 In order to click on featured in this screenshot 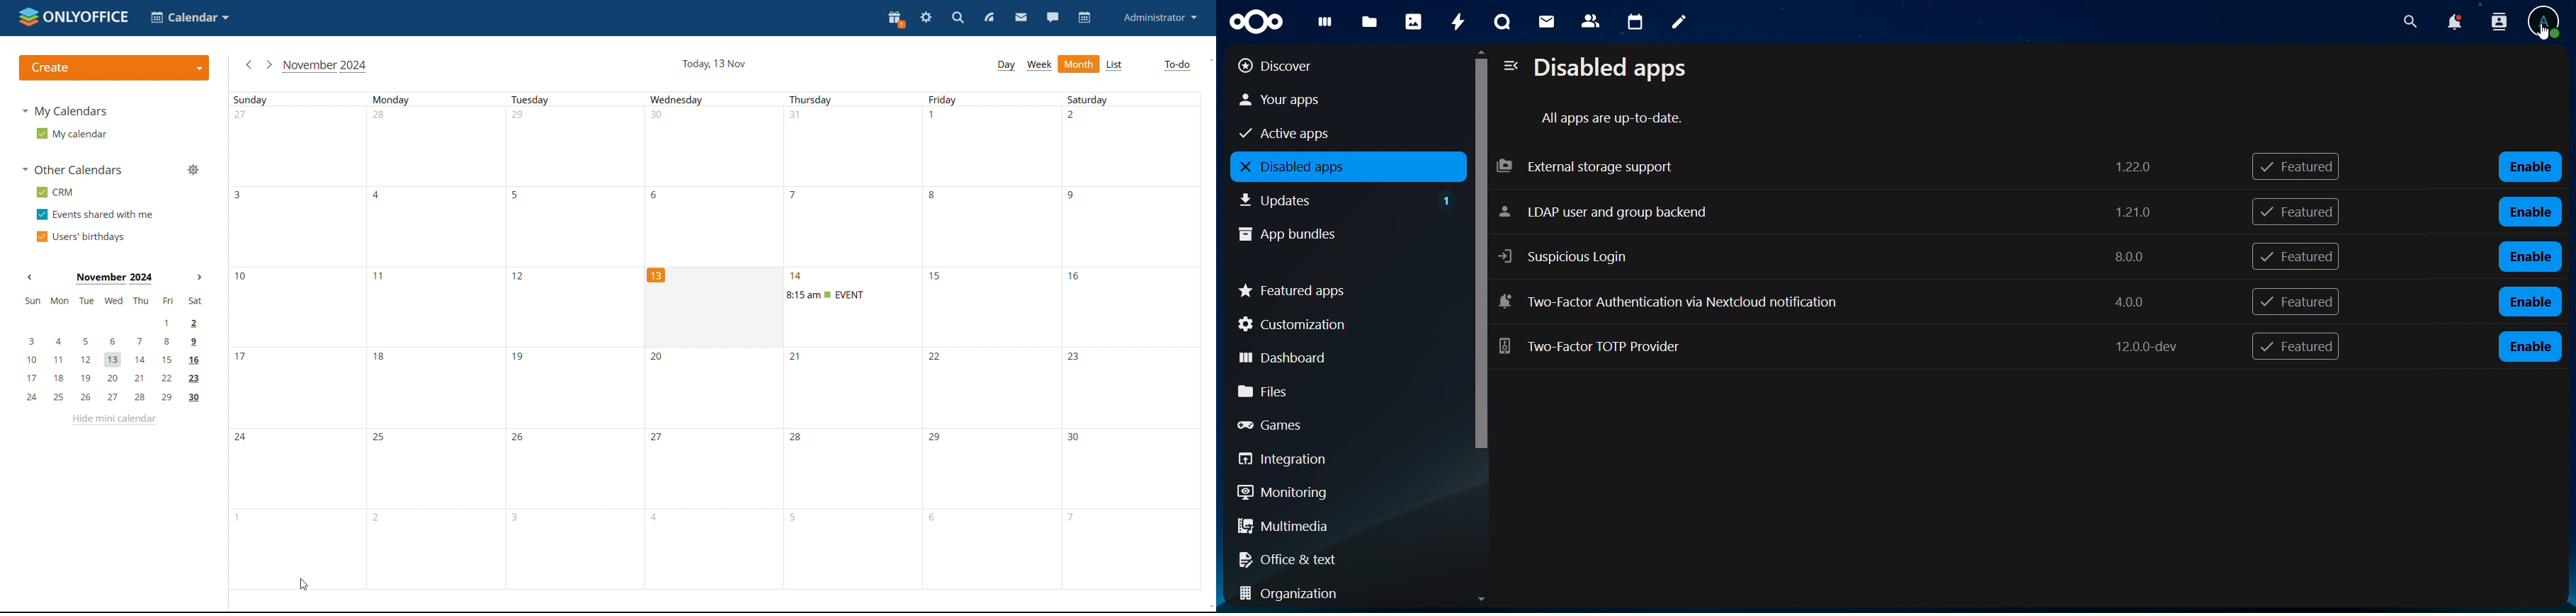, I will do `click(2295, 302)`.